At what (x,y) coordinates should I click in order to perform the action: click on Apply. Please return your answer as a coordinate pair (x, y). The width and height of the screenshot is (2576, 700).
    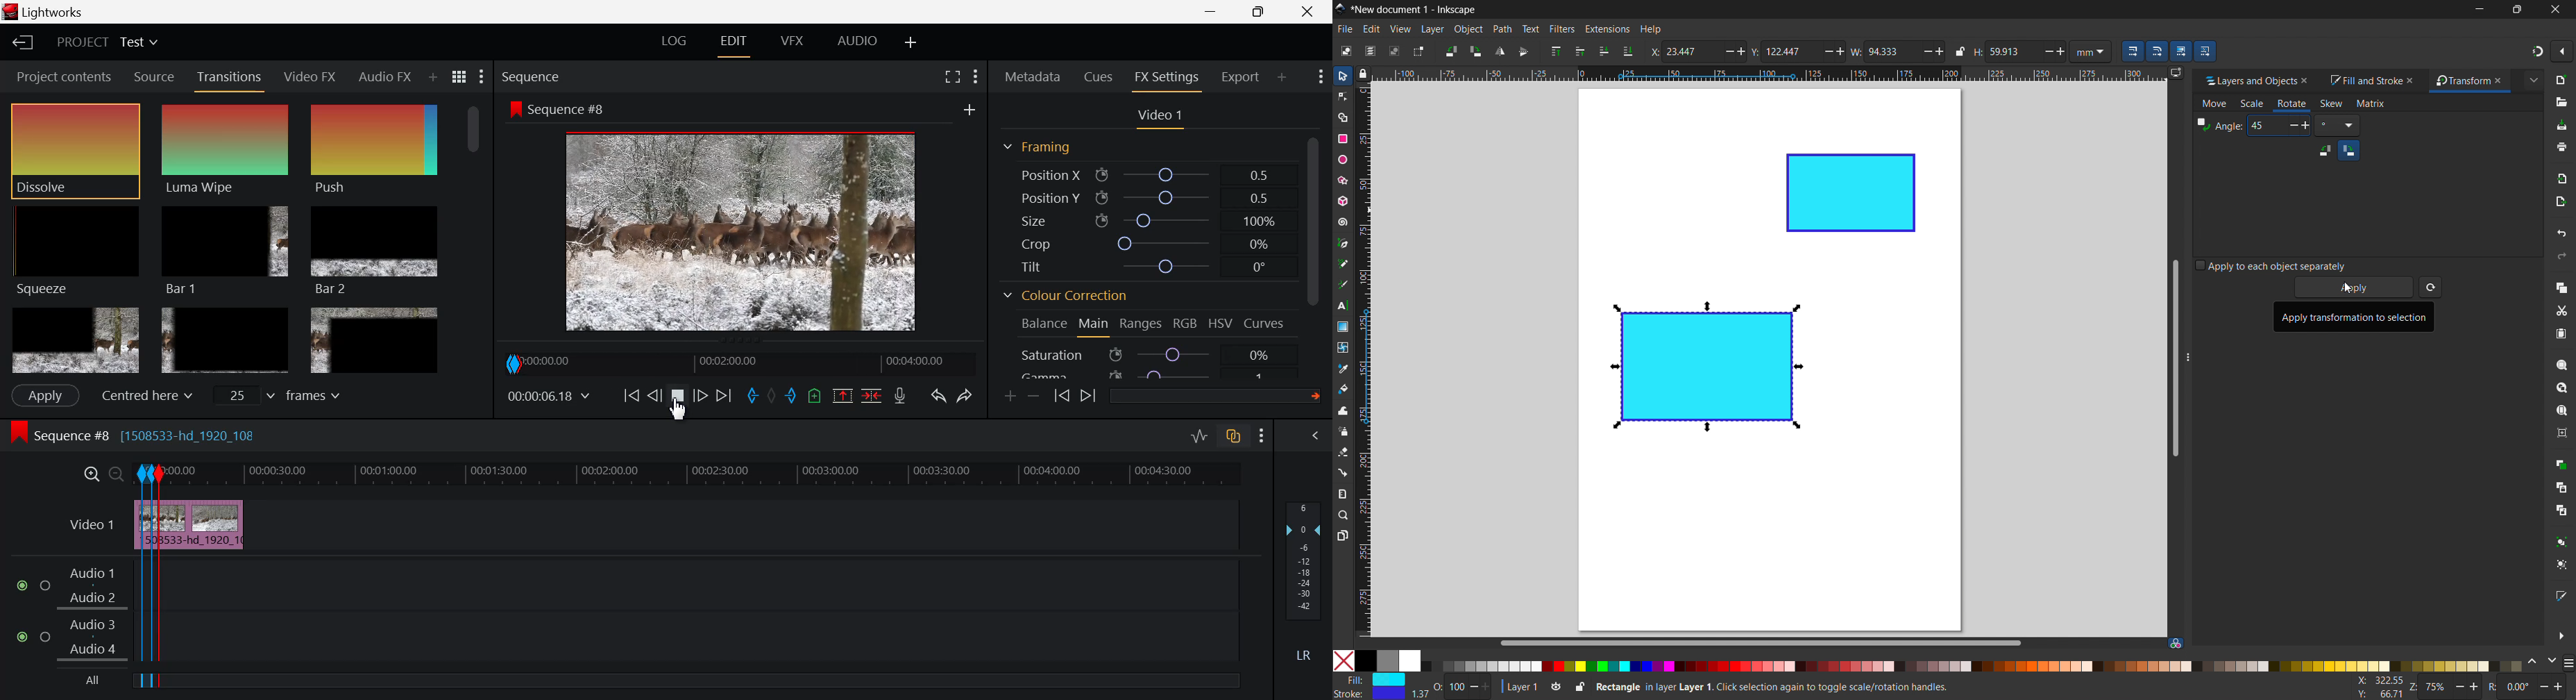
    Looking at the image, I should click on (44, 395).